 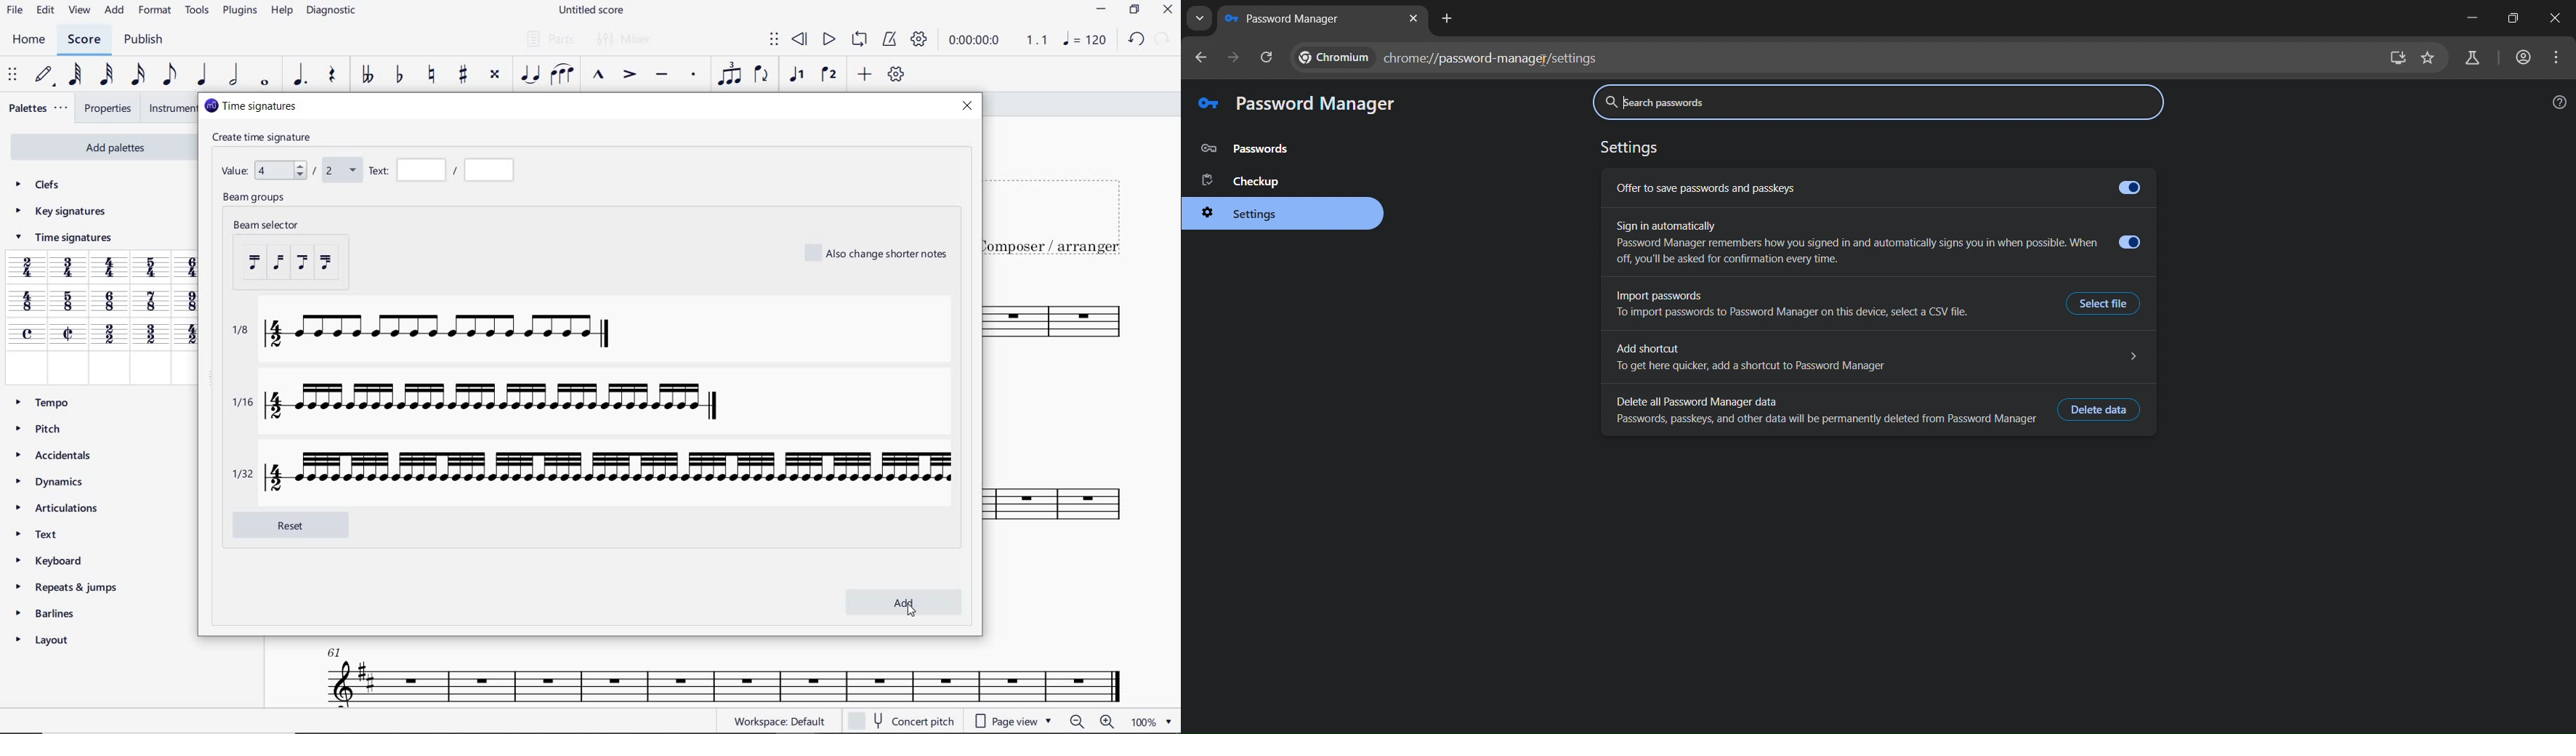 What do you see at coordinates (67, 333) in the screenshot?
I see `cut time` at bounding box center [67, 333].